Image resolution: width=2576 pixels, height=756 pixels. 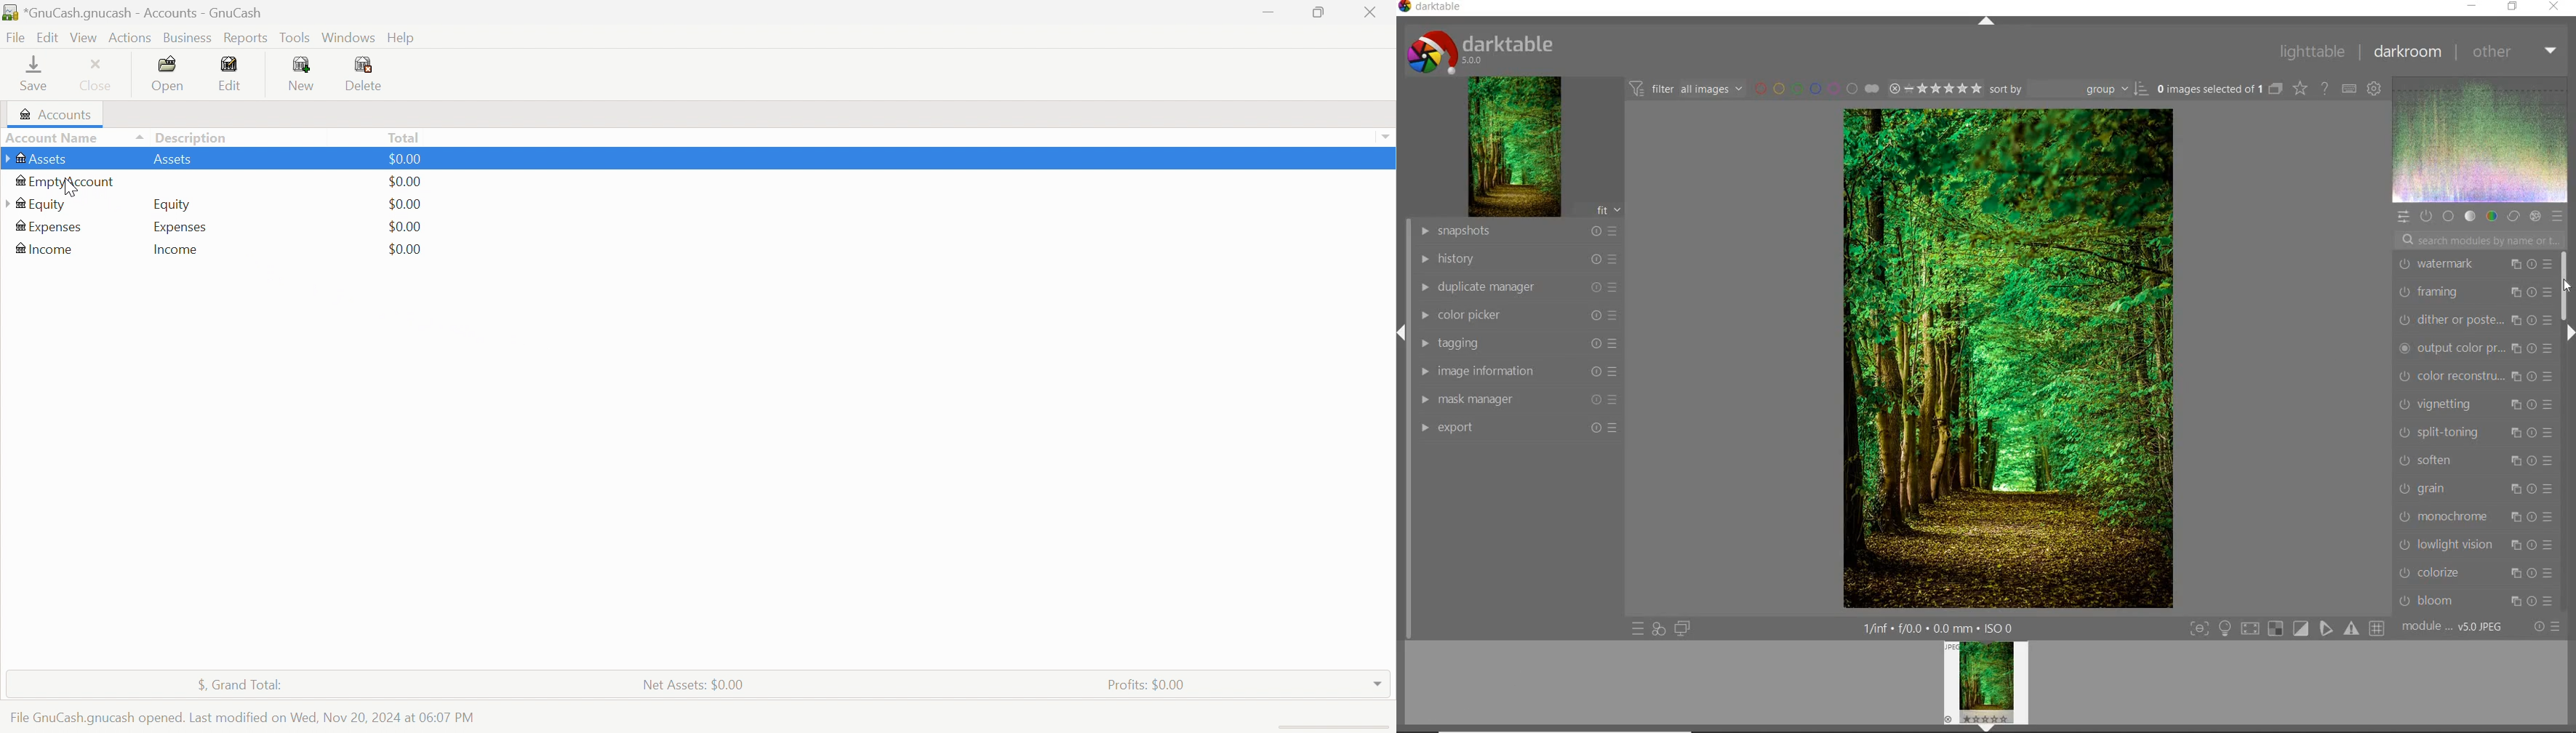 What do you see at coordinates (67, 183) in the screenshot?
I see `EmptyAccount` at bounding box center [67, 183].